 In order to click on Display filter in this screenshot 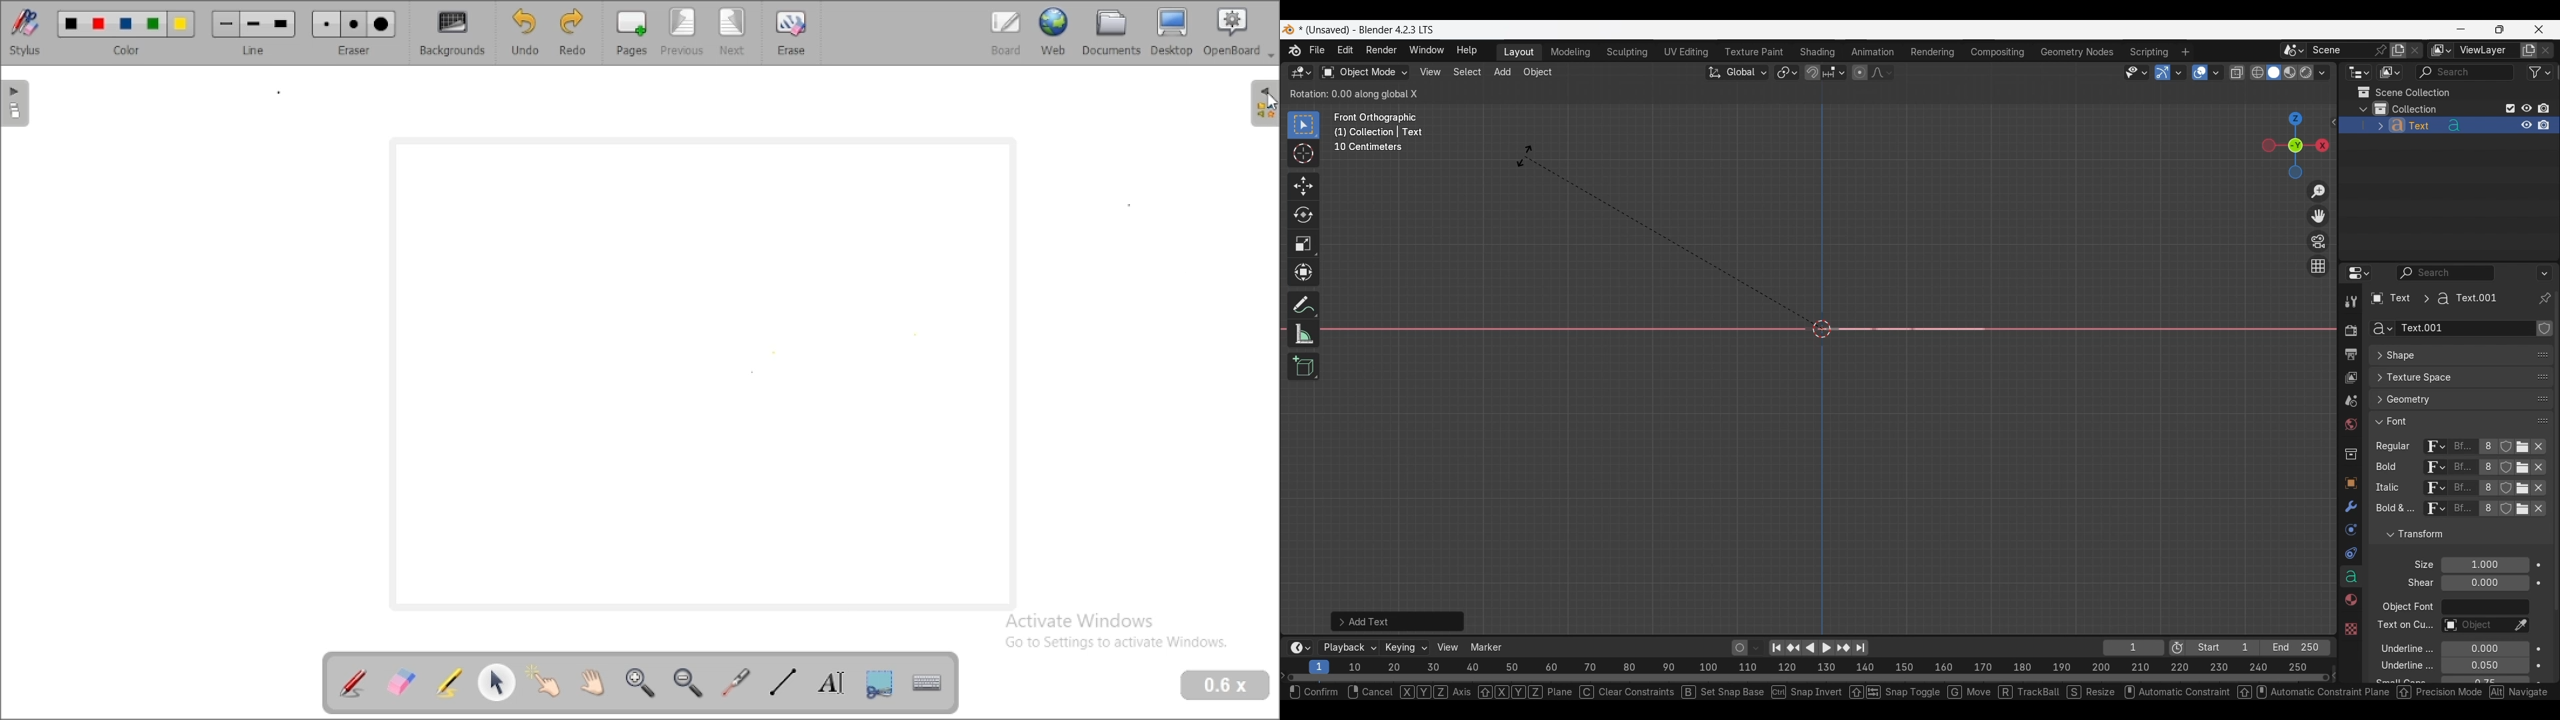, I will do `click(2446, 273)`.